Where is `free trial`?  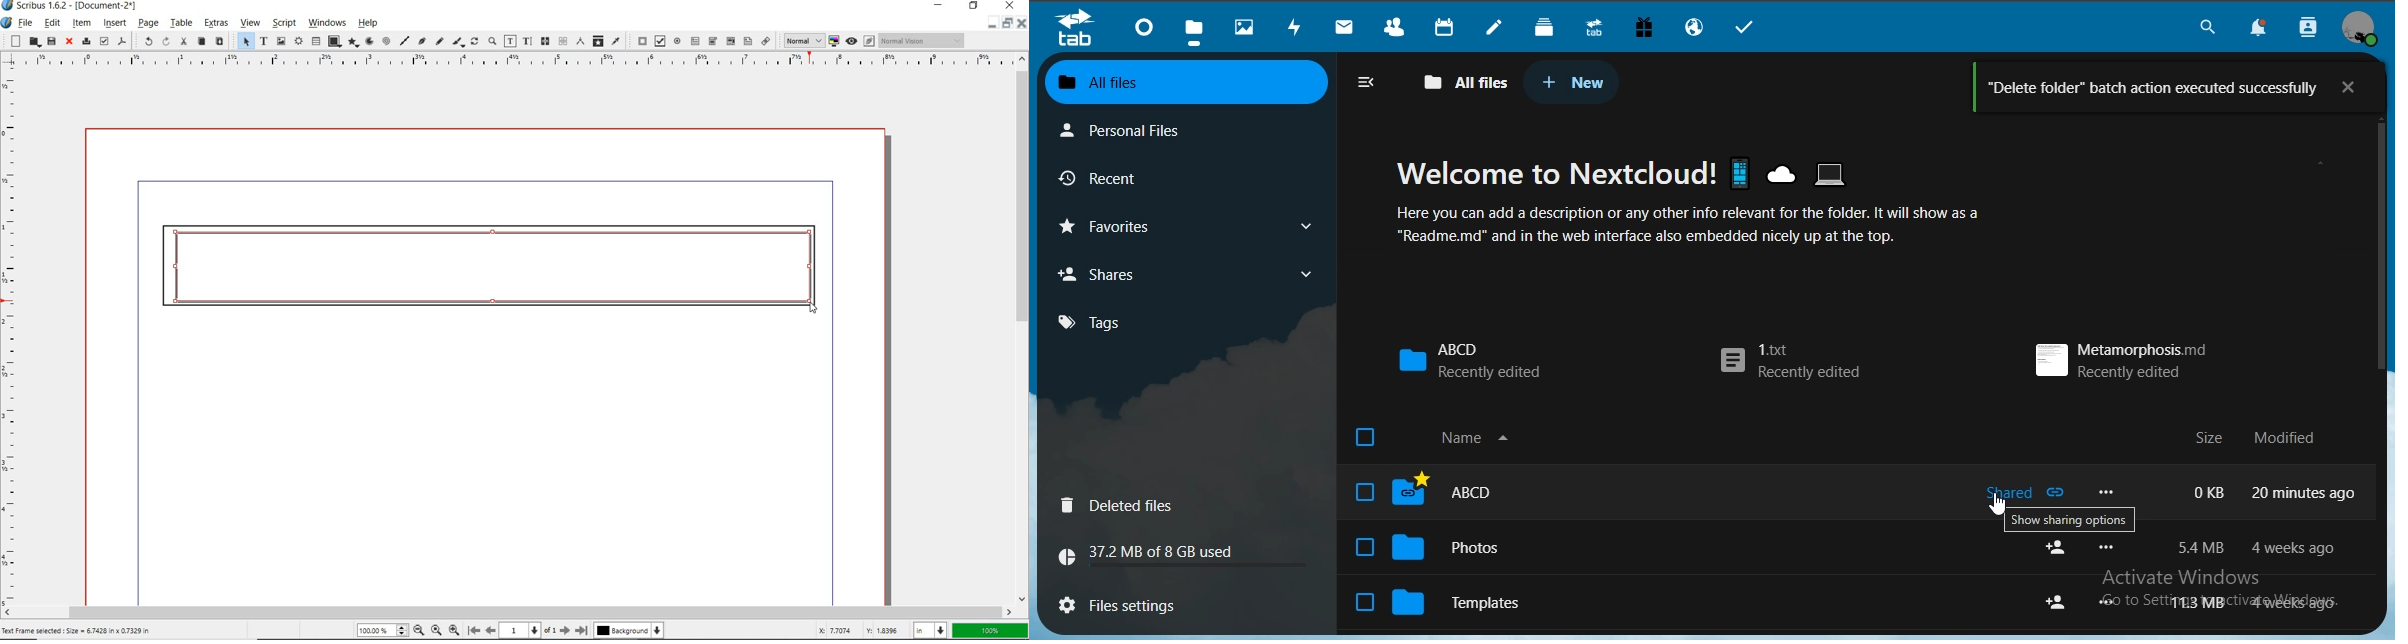
free trial is located at coordinates (1644, 26).